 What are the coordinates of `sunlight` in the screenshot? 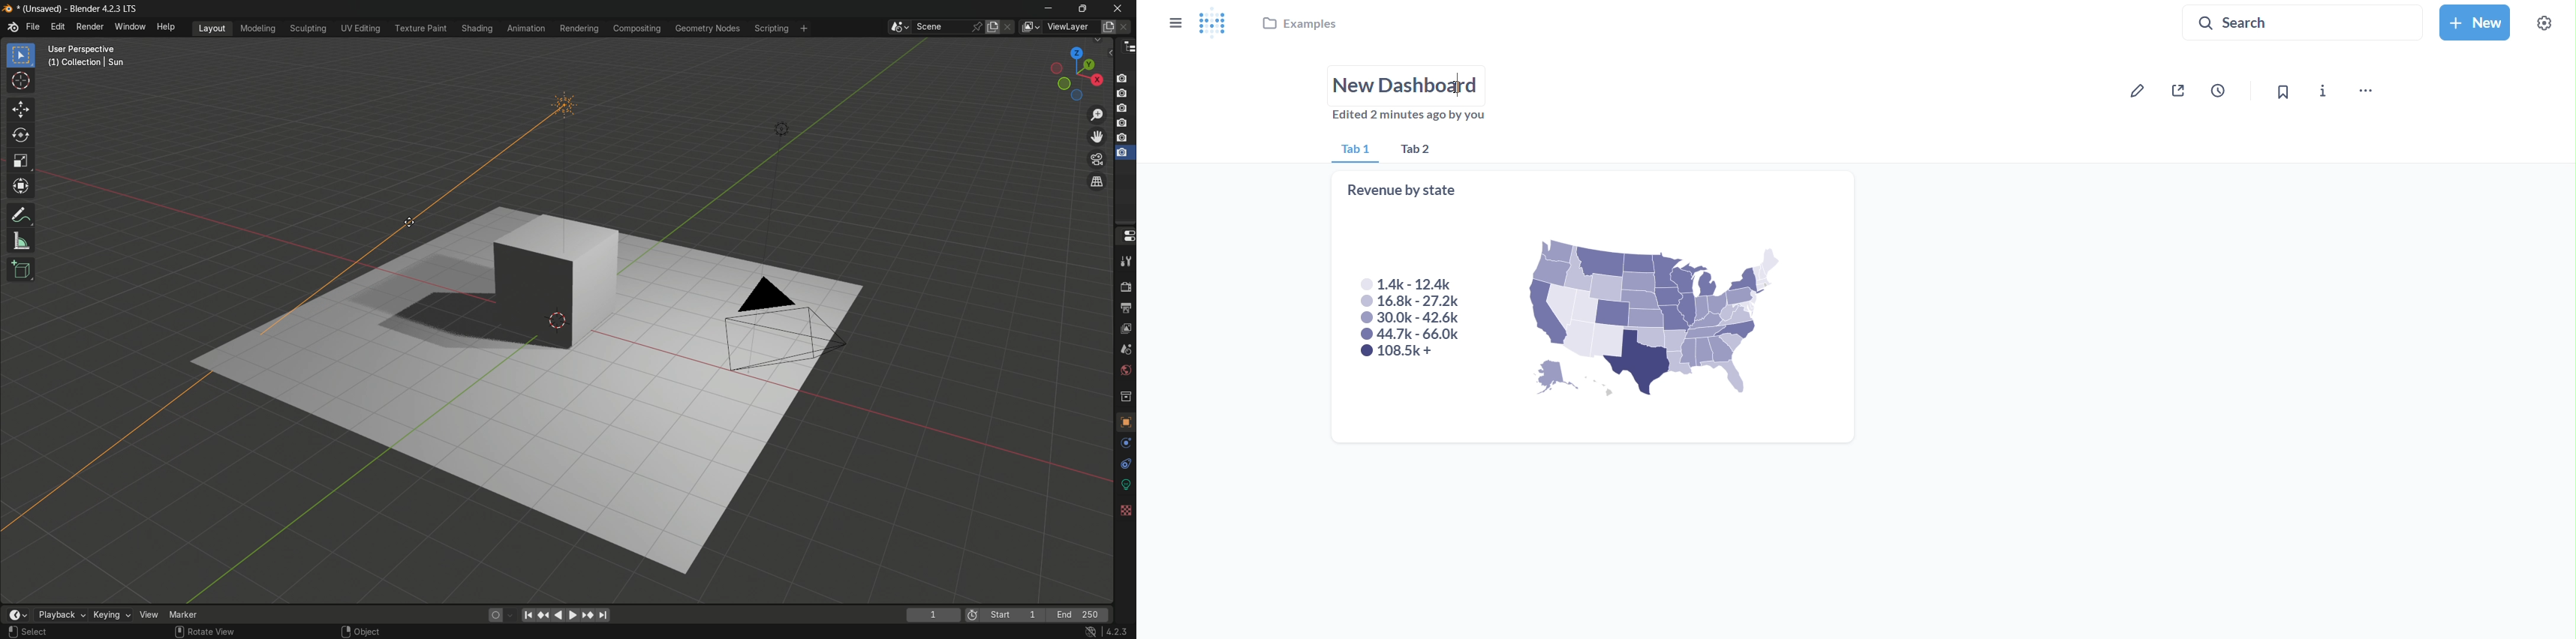 It's located at (564, 150).